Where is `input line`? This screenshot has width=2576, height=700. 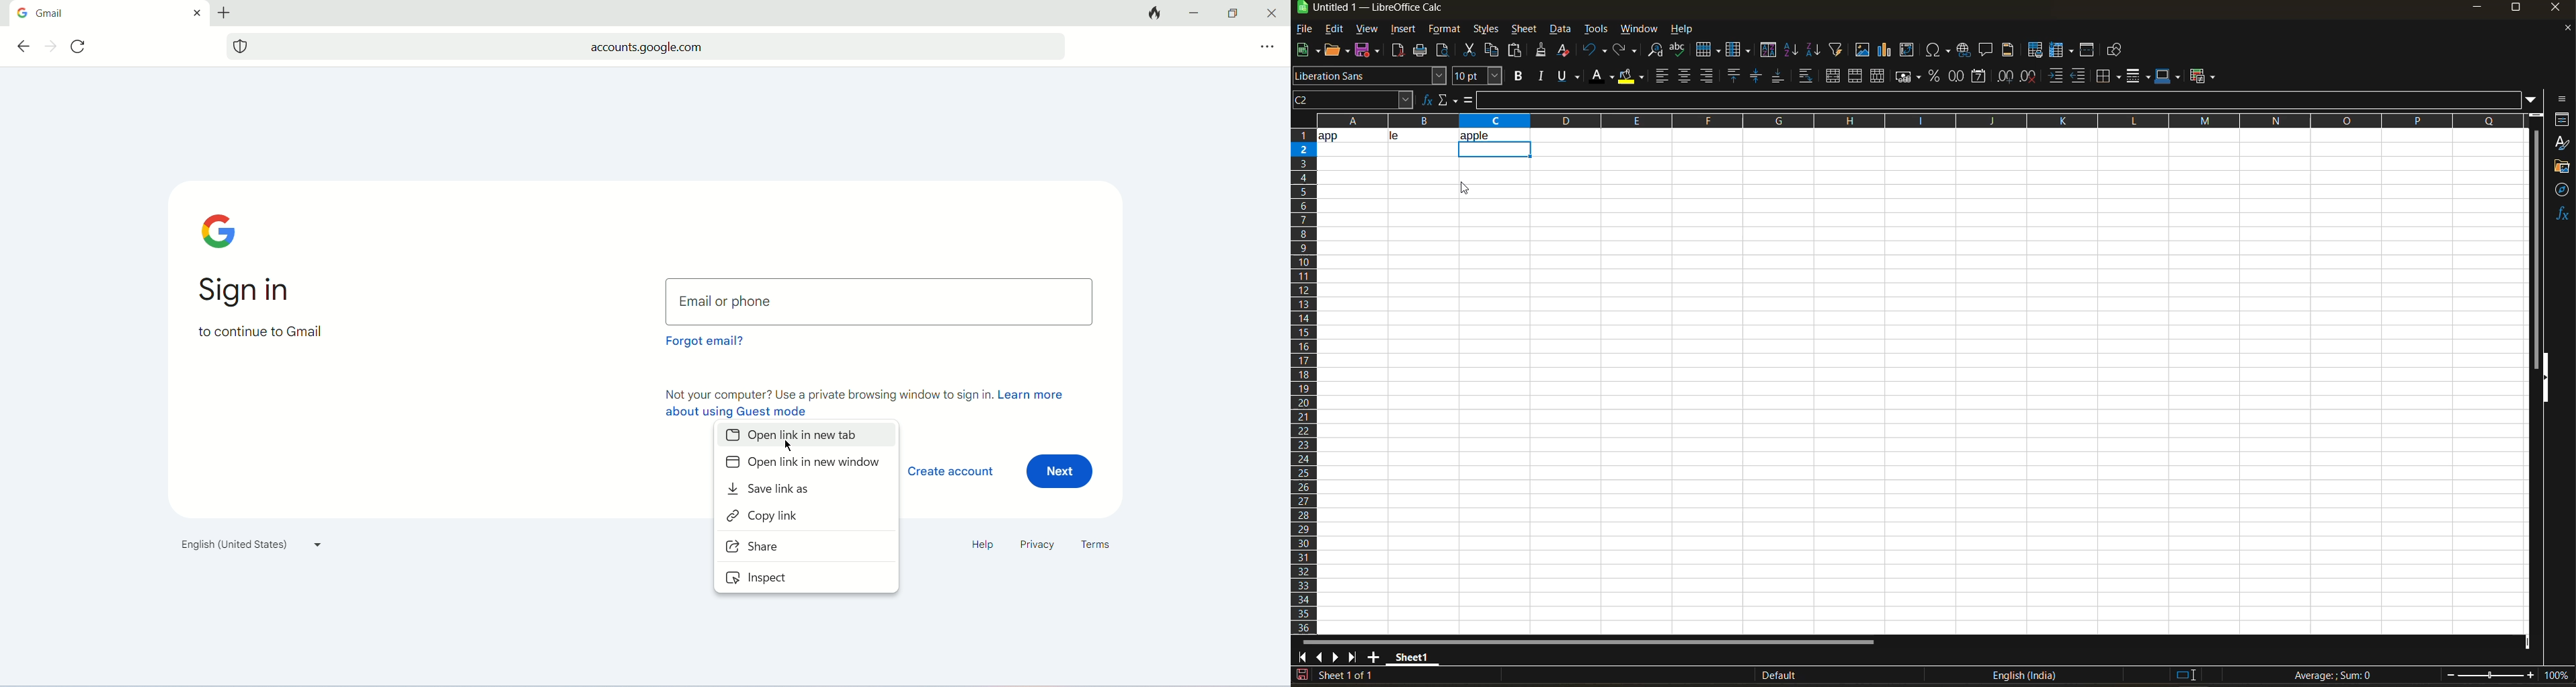 input line is located at coordinates (2000, 100).